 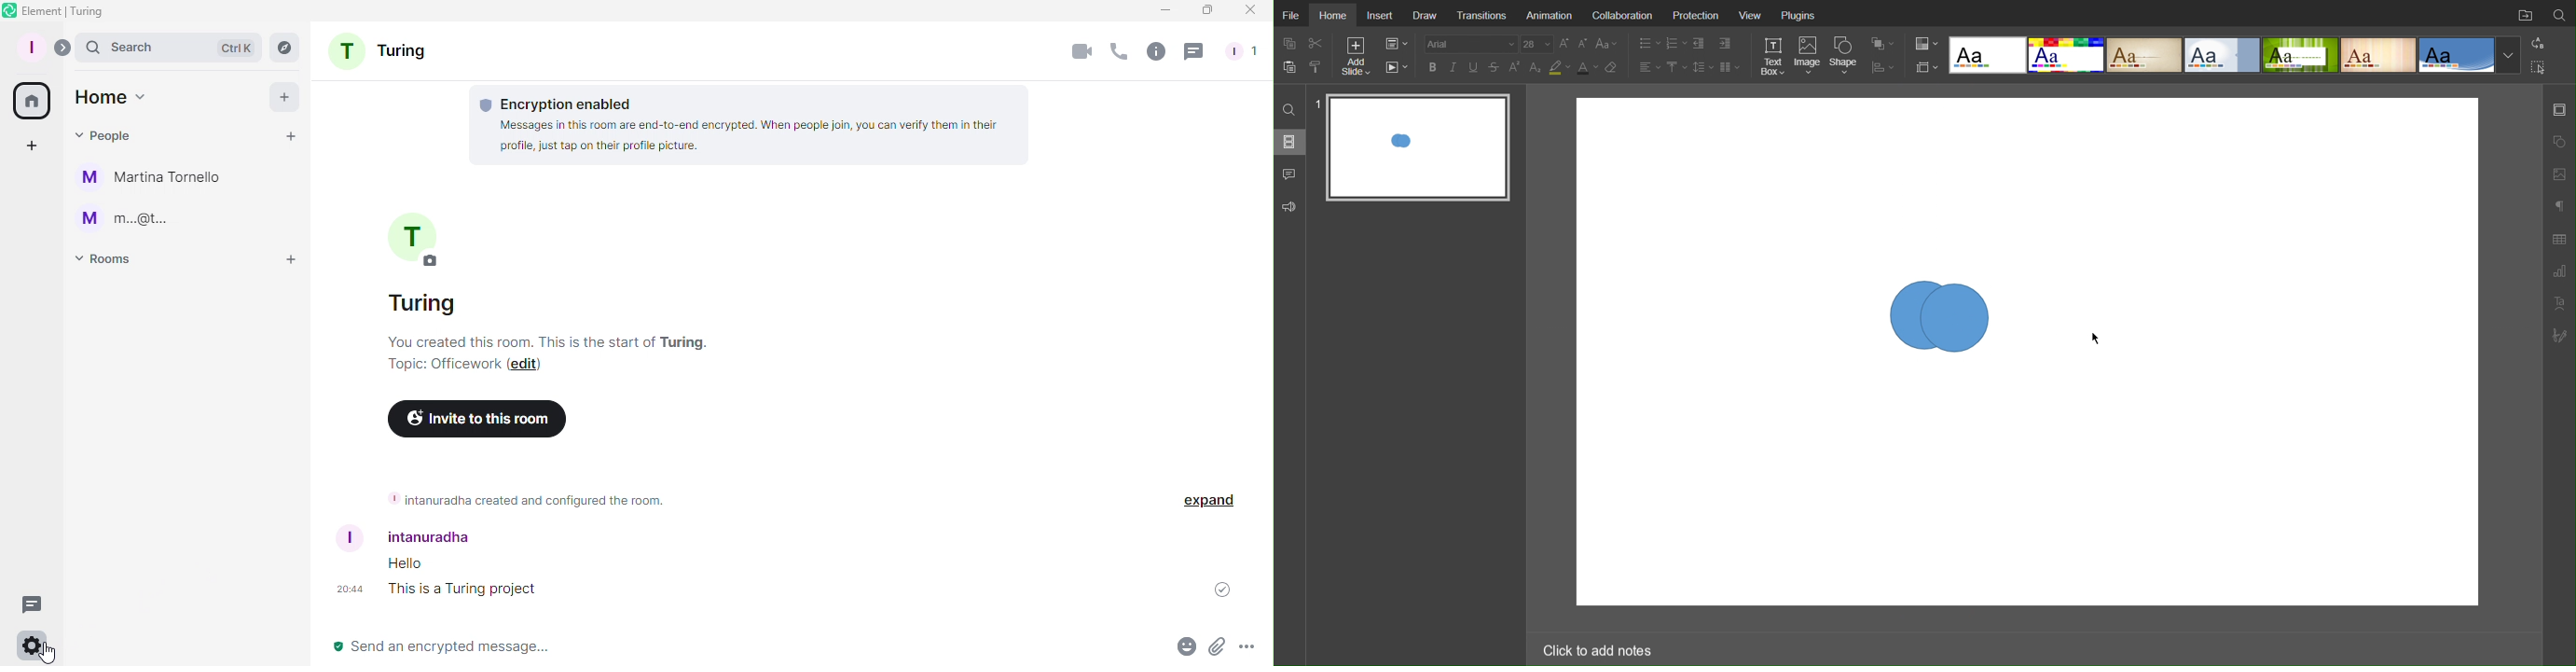 I want to click on Transitions, so click(x=1483, y=14).